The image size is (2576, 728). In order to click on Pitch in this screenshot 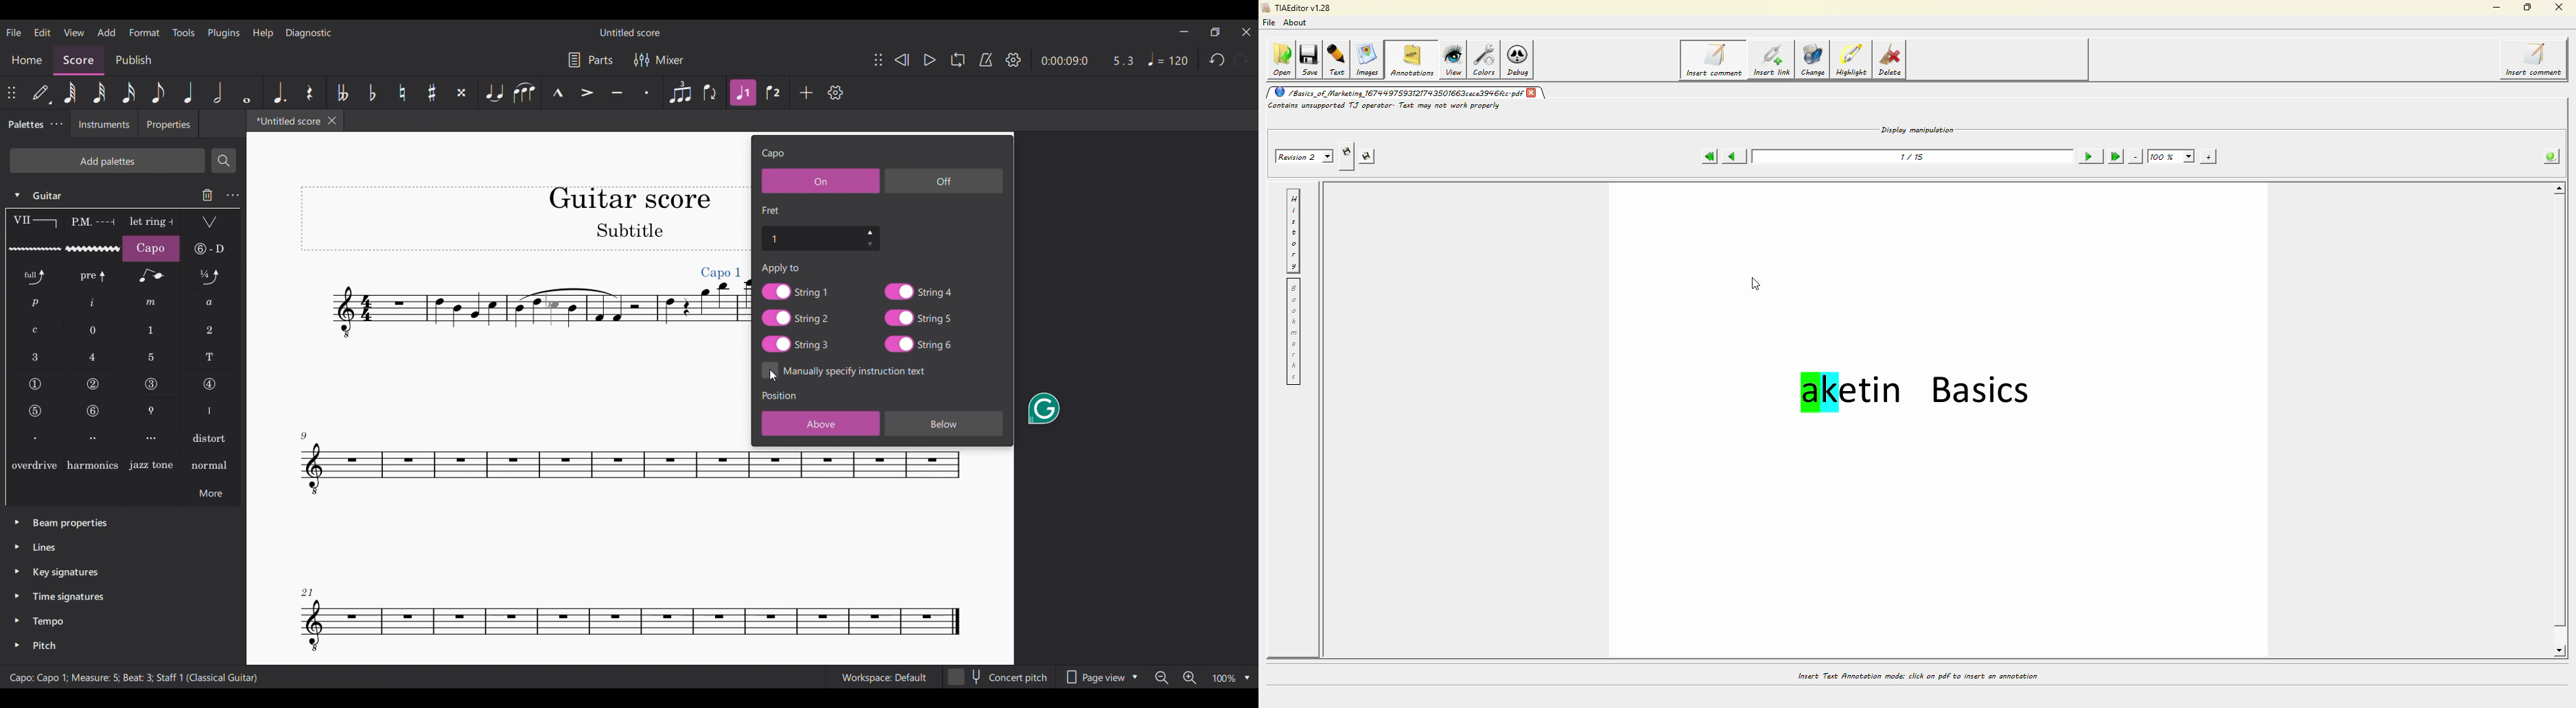, I will do `click(43, 646)`.